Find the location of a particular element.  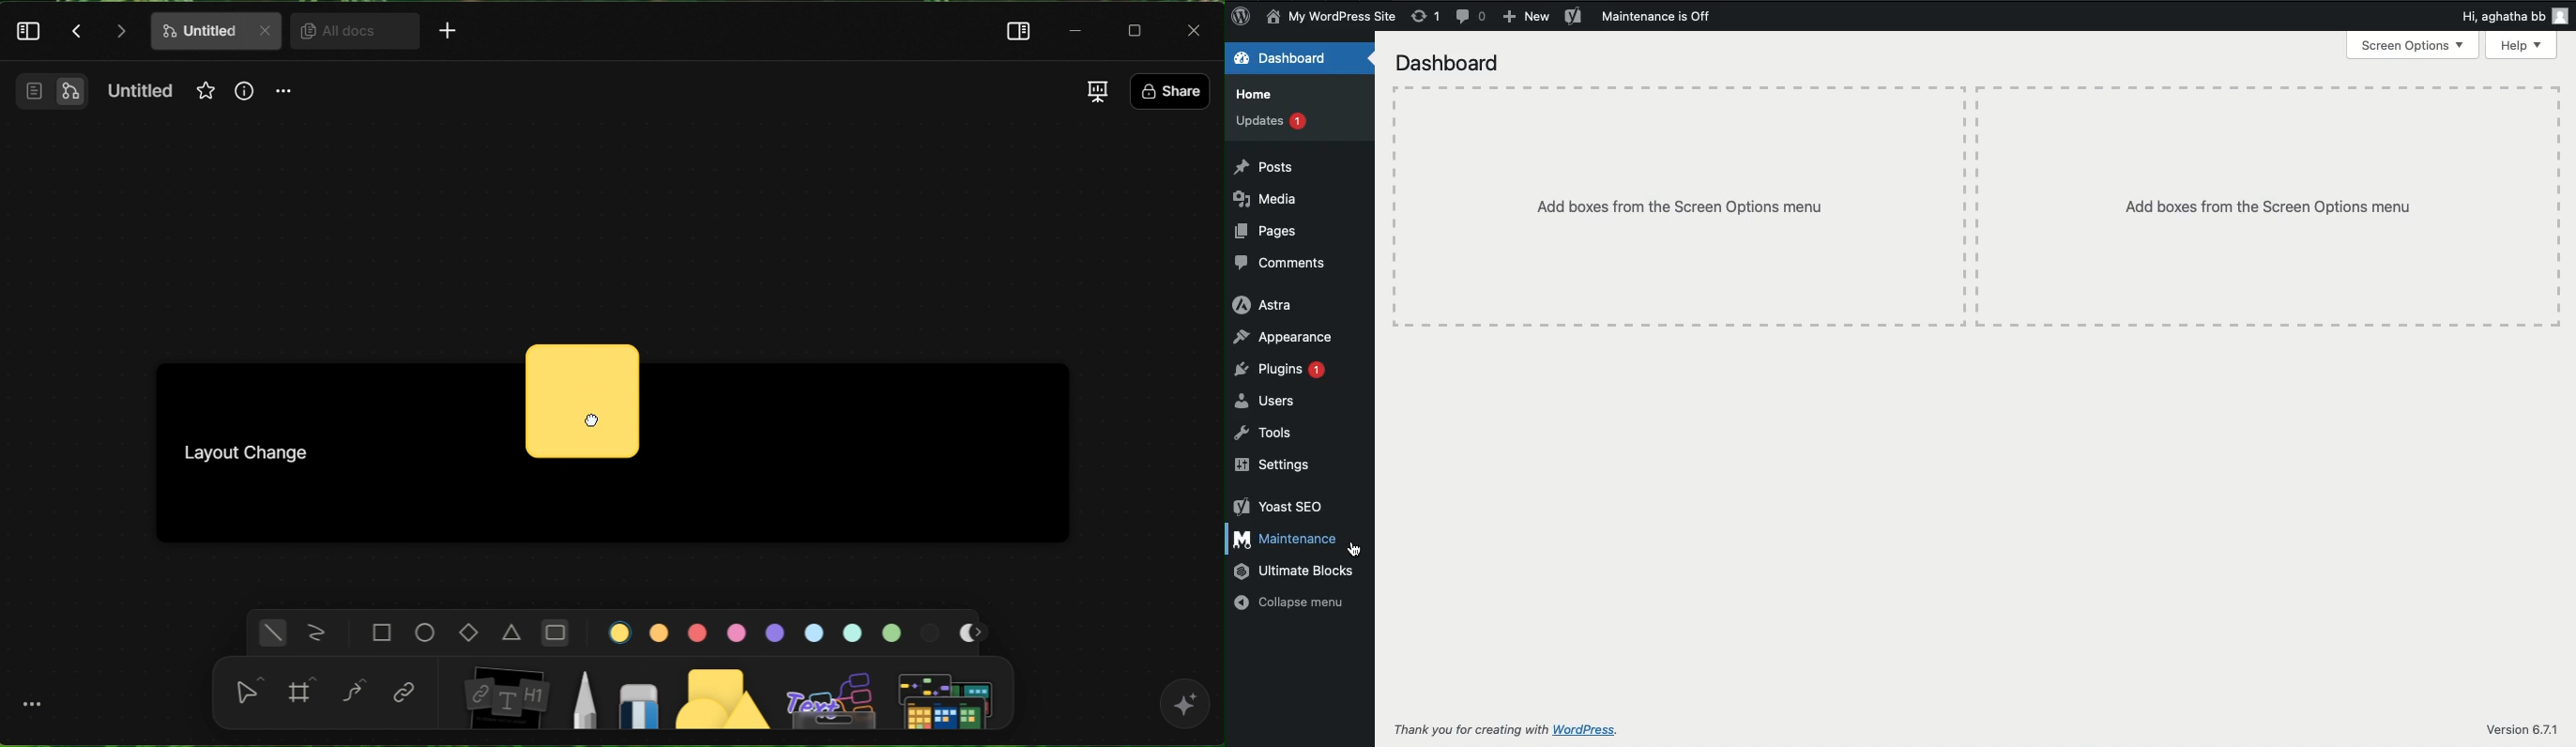

frame is located at coordinates (303, 689).